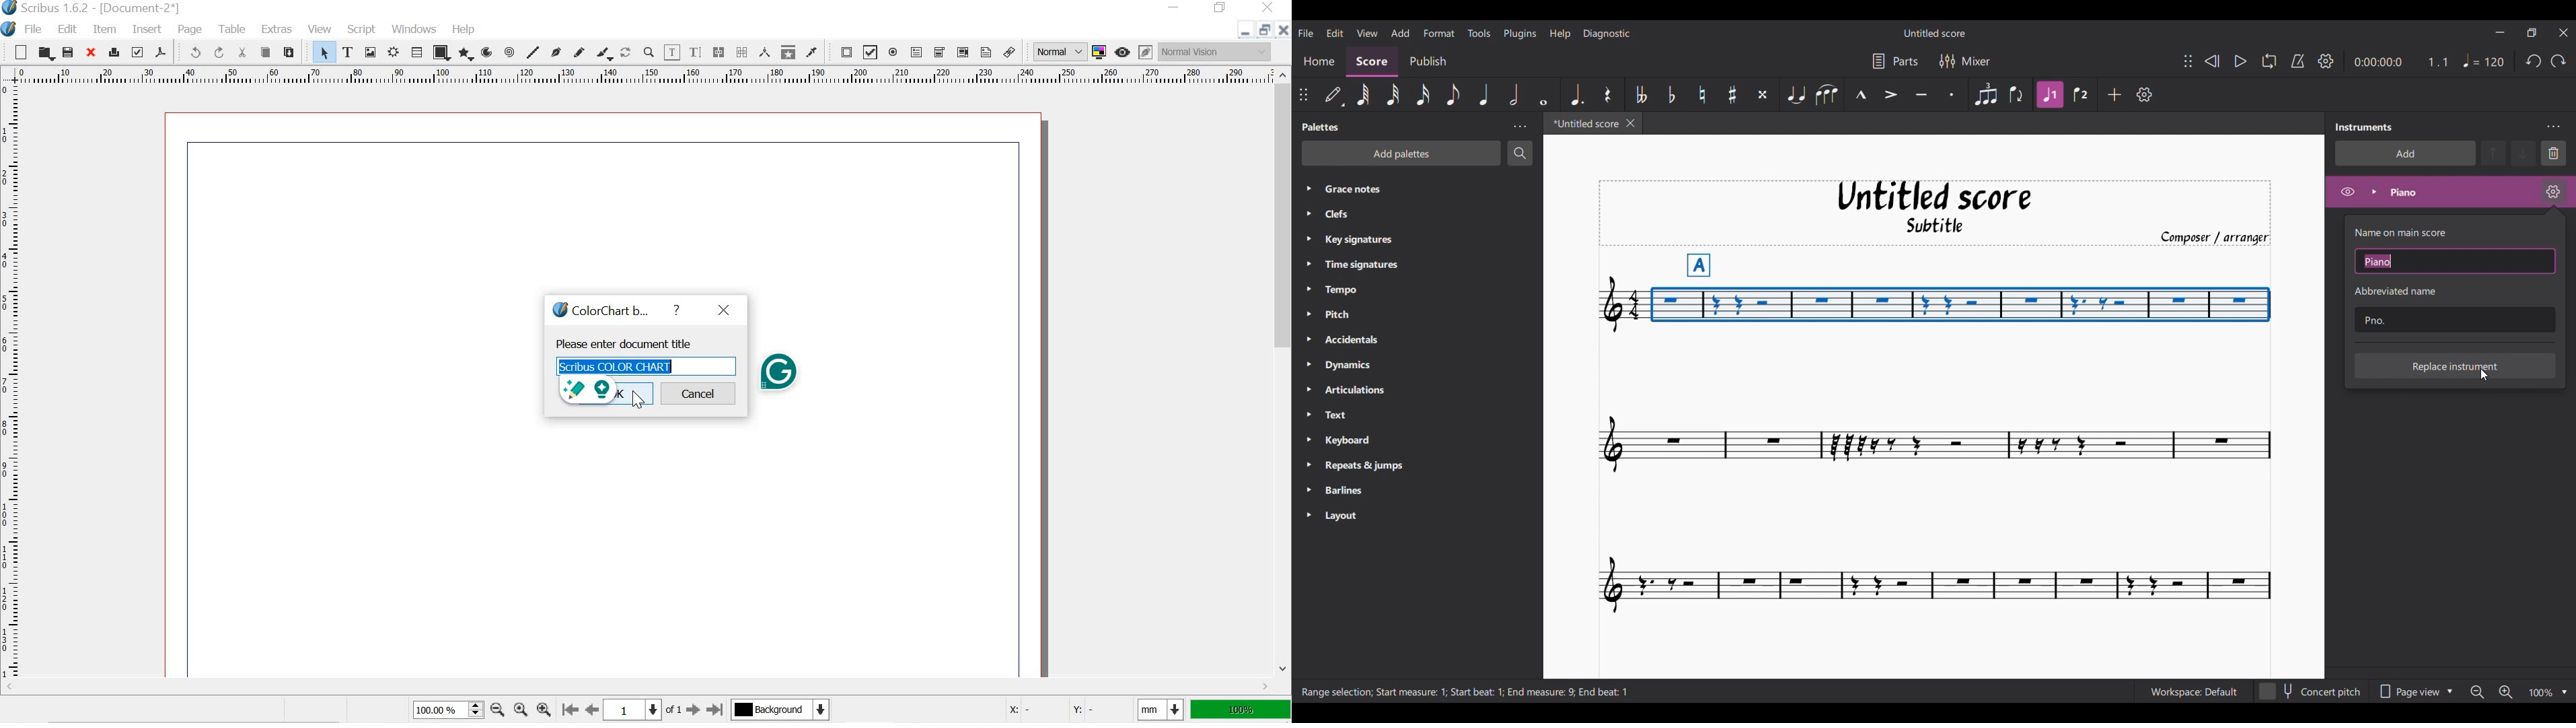 This screenshot has height=728, width=2576. I want to click on scribus logo, so click(9, 9).